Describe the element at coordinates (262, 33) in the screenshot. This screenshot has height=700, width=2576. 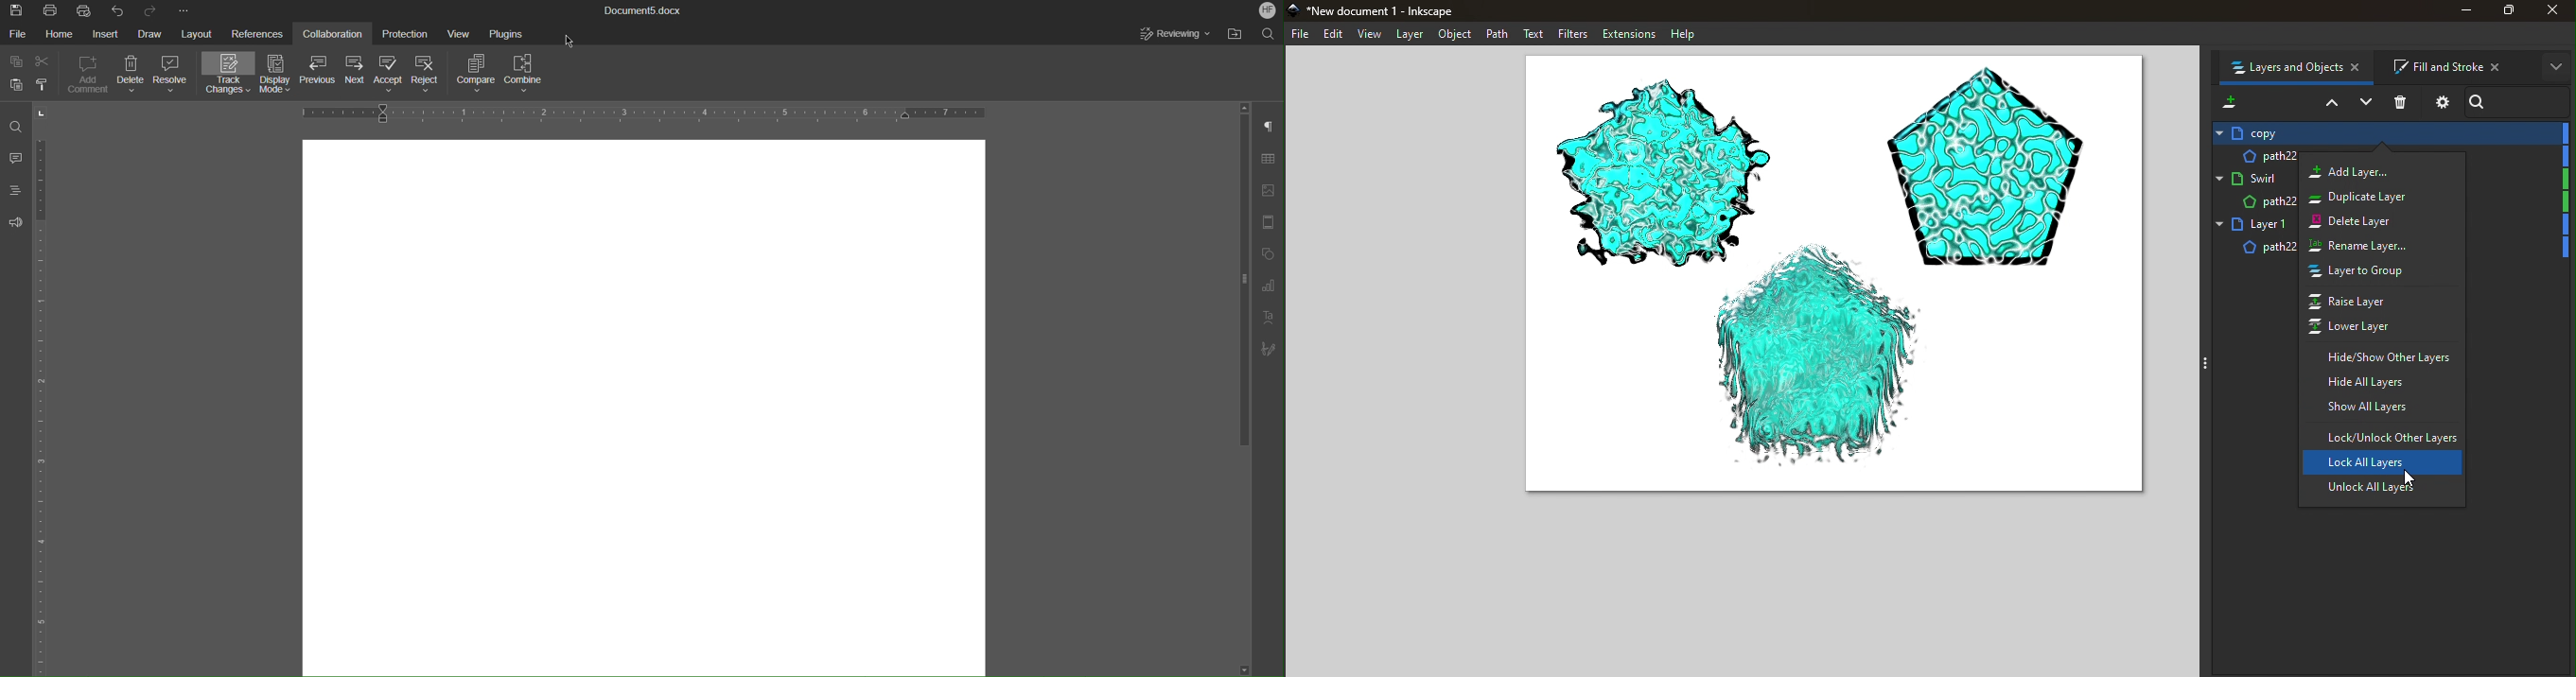
I see `References` at that location.